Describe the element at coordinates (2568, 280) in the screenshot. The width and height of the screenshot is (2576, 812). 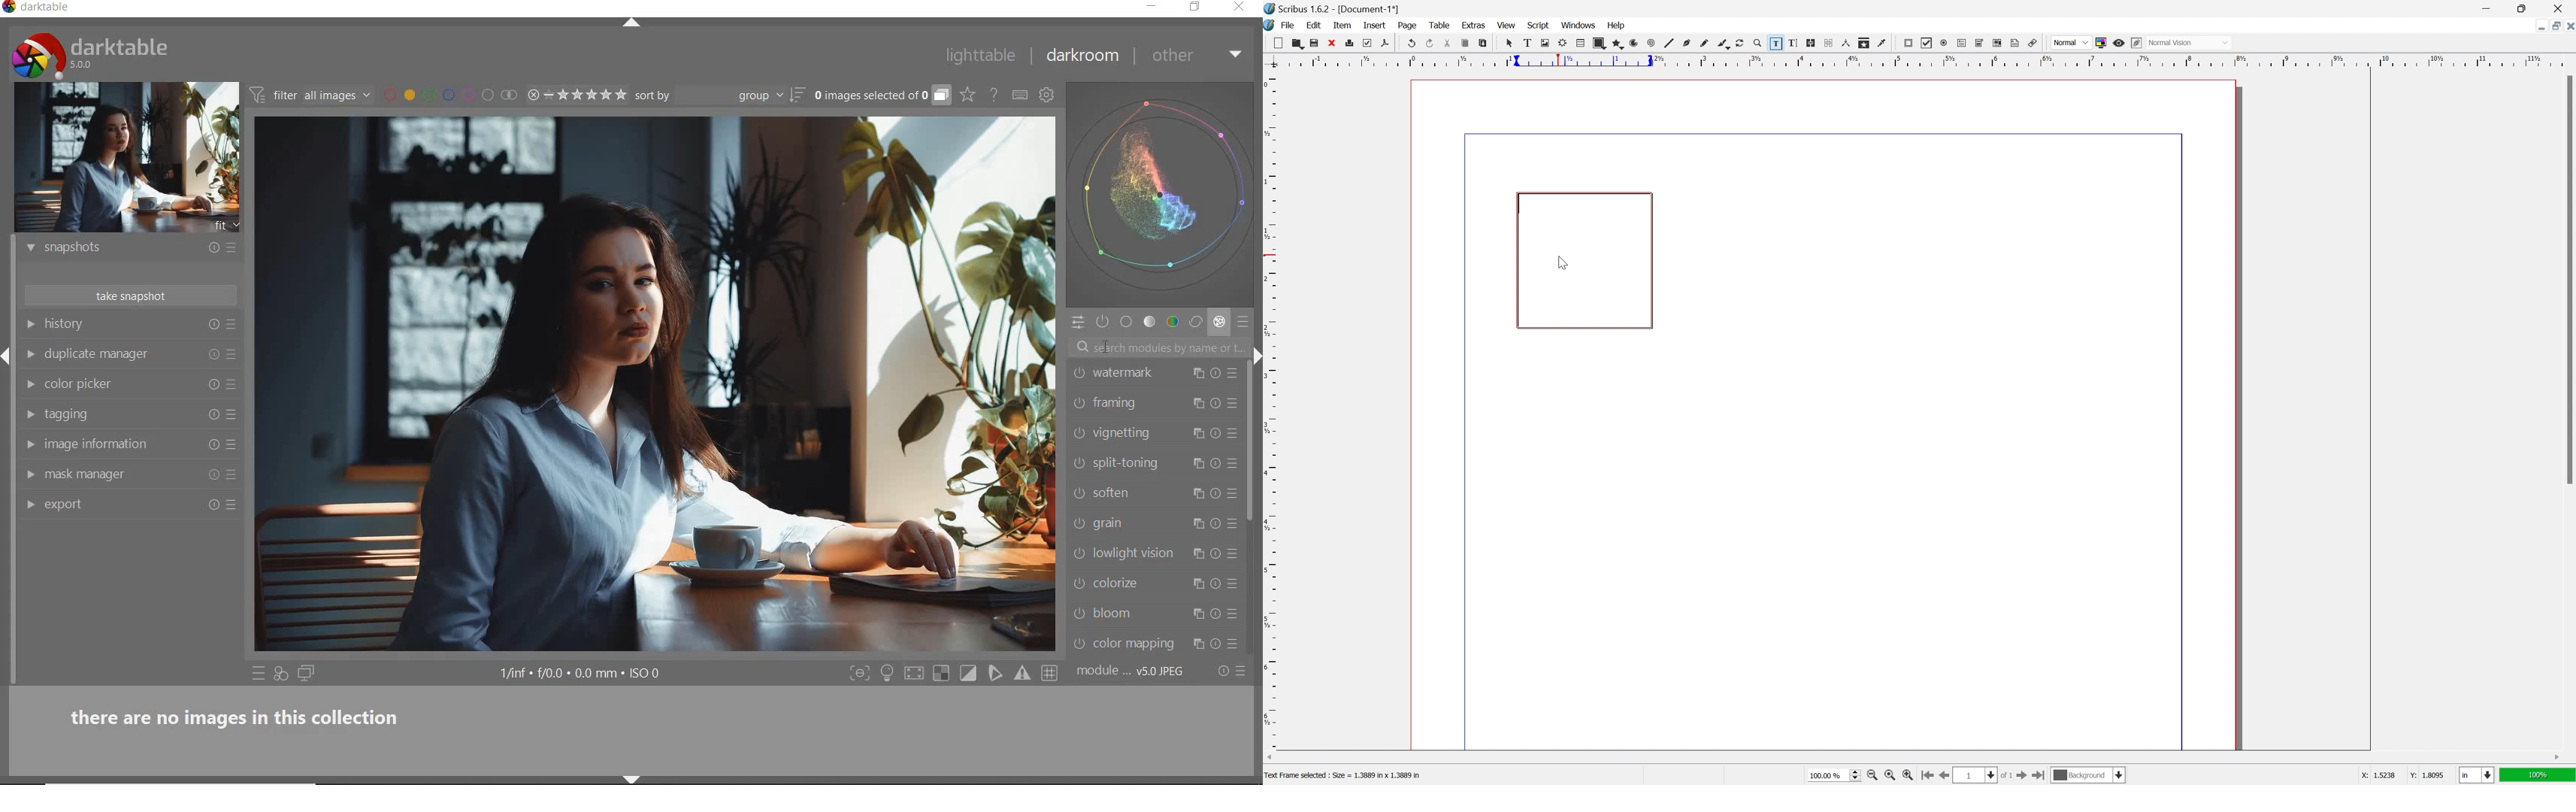
I see `scroll bar` at that location.